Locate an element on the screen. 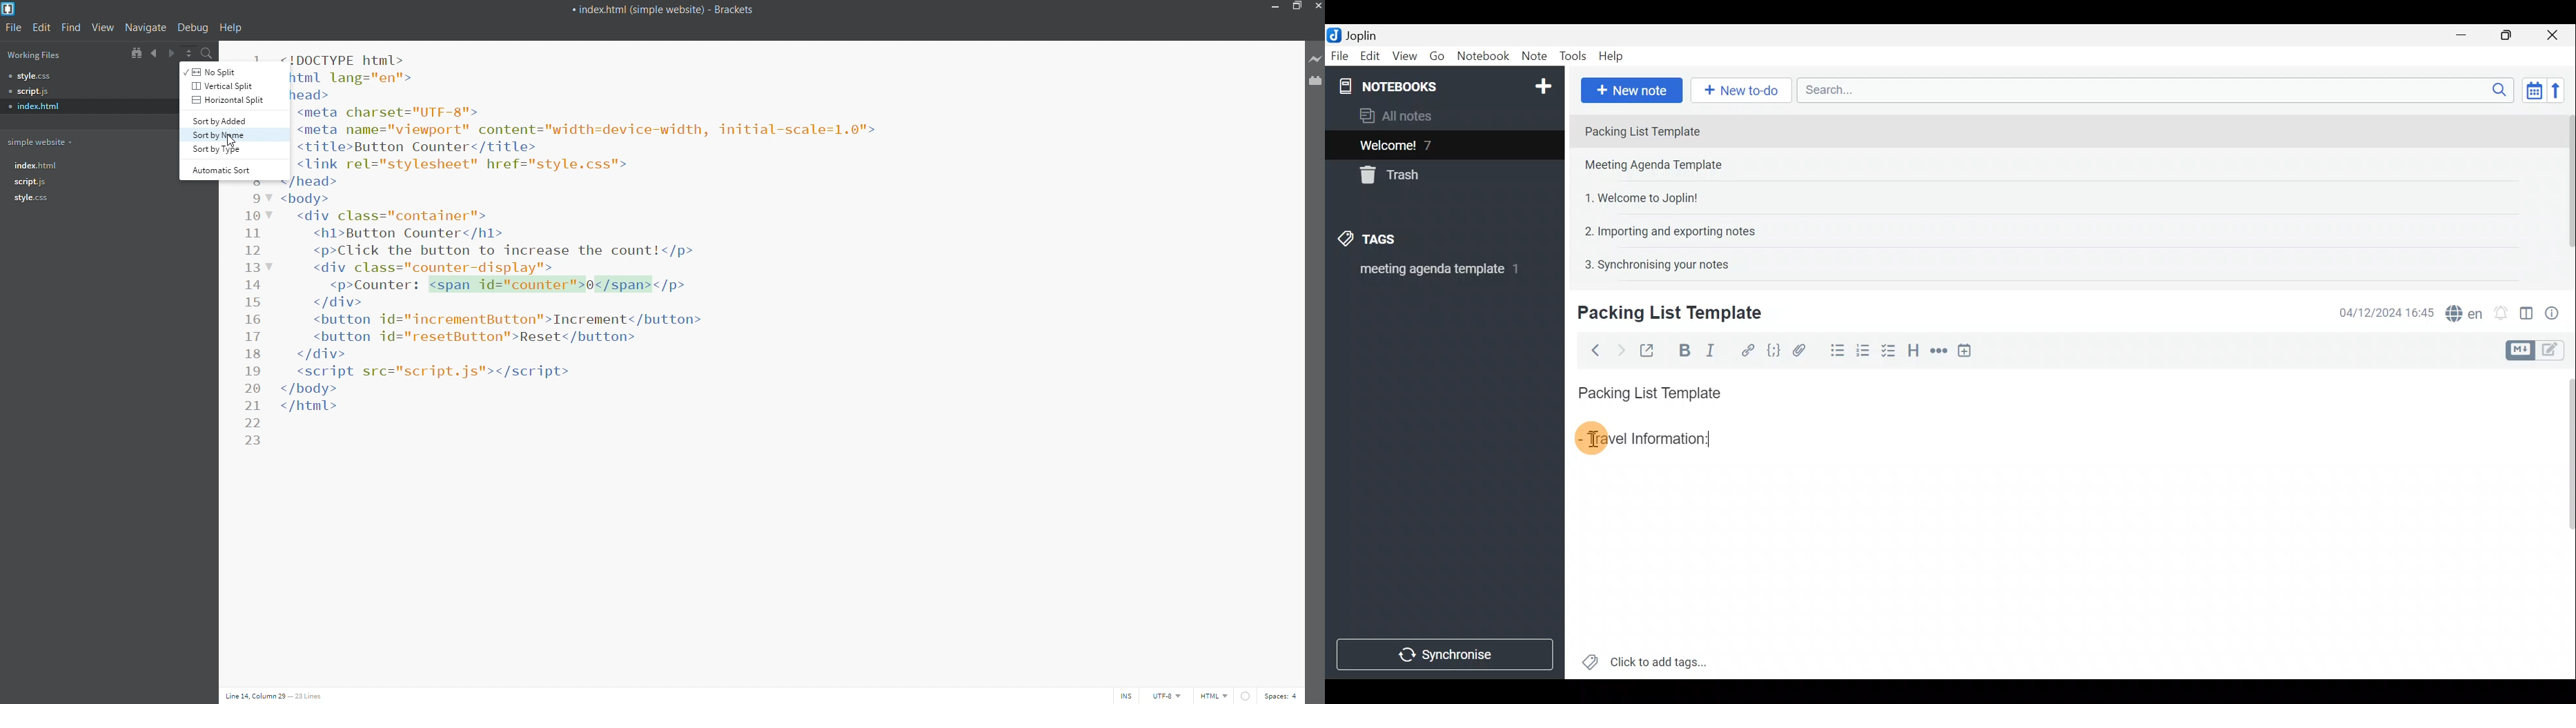  Synchronise is located at coordinates (1447, 656).